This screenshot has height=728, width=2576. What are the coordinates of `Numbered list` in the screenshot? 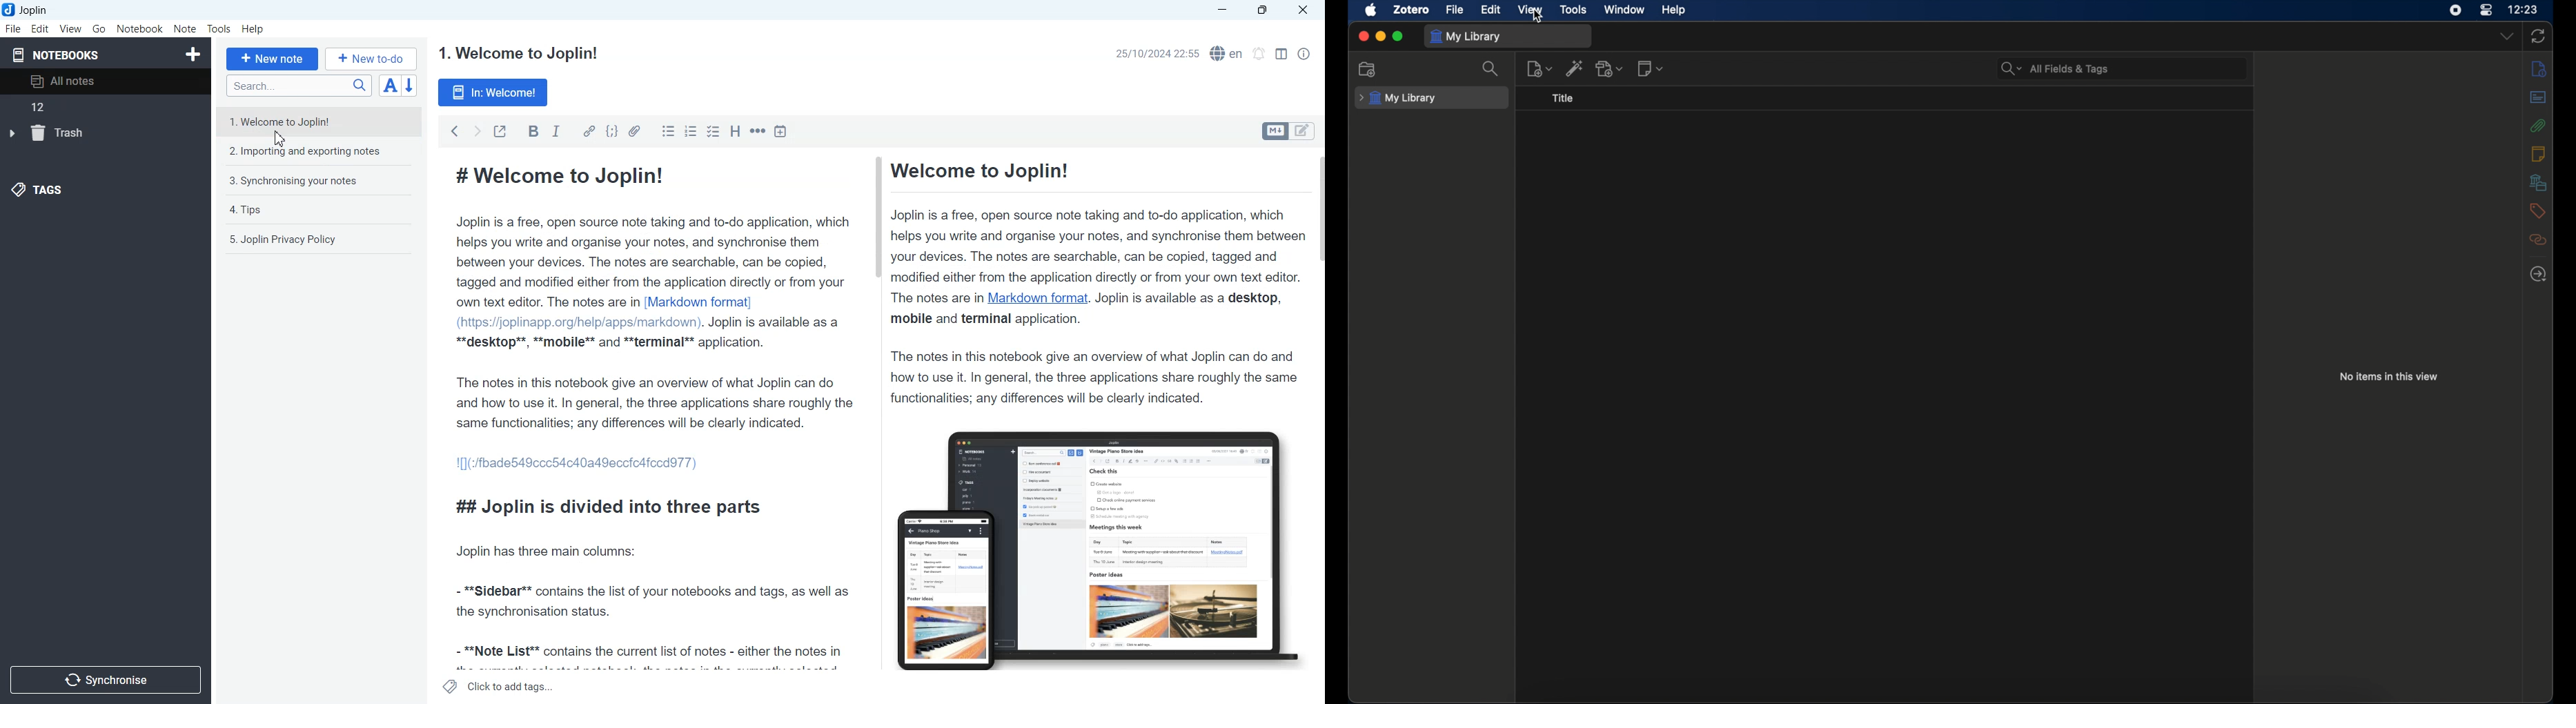 It's located at (690, 130).